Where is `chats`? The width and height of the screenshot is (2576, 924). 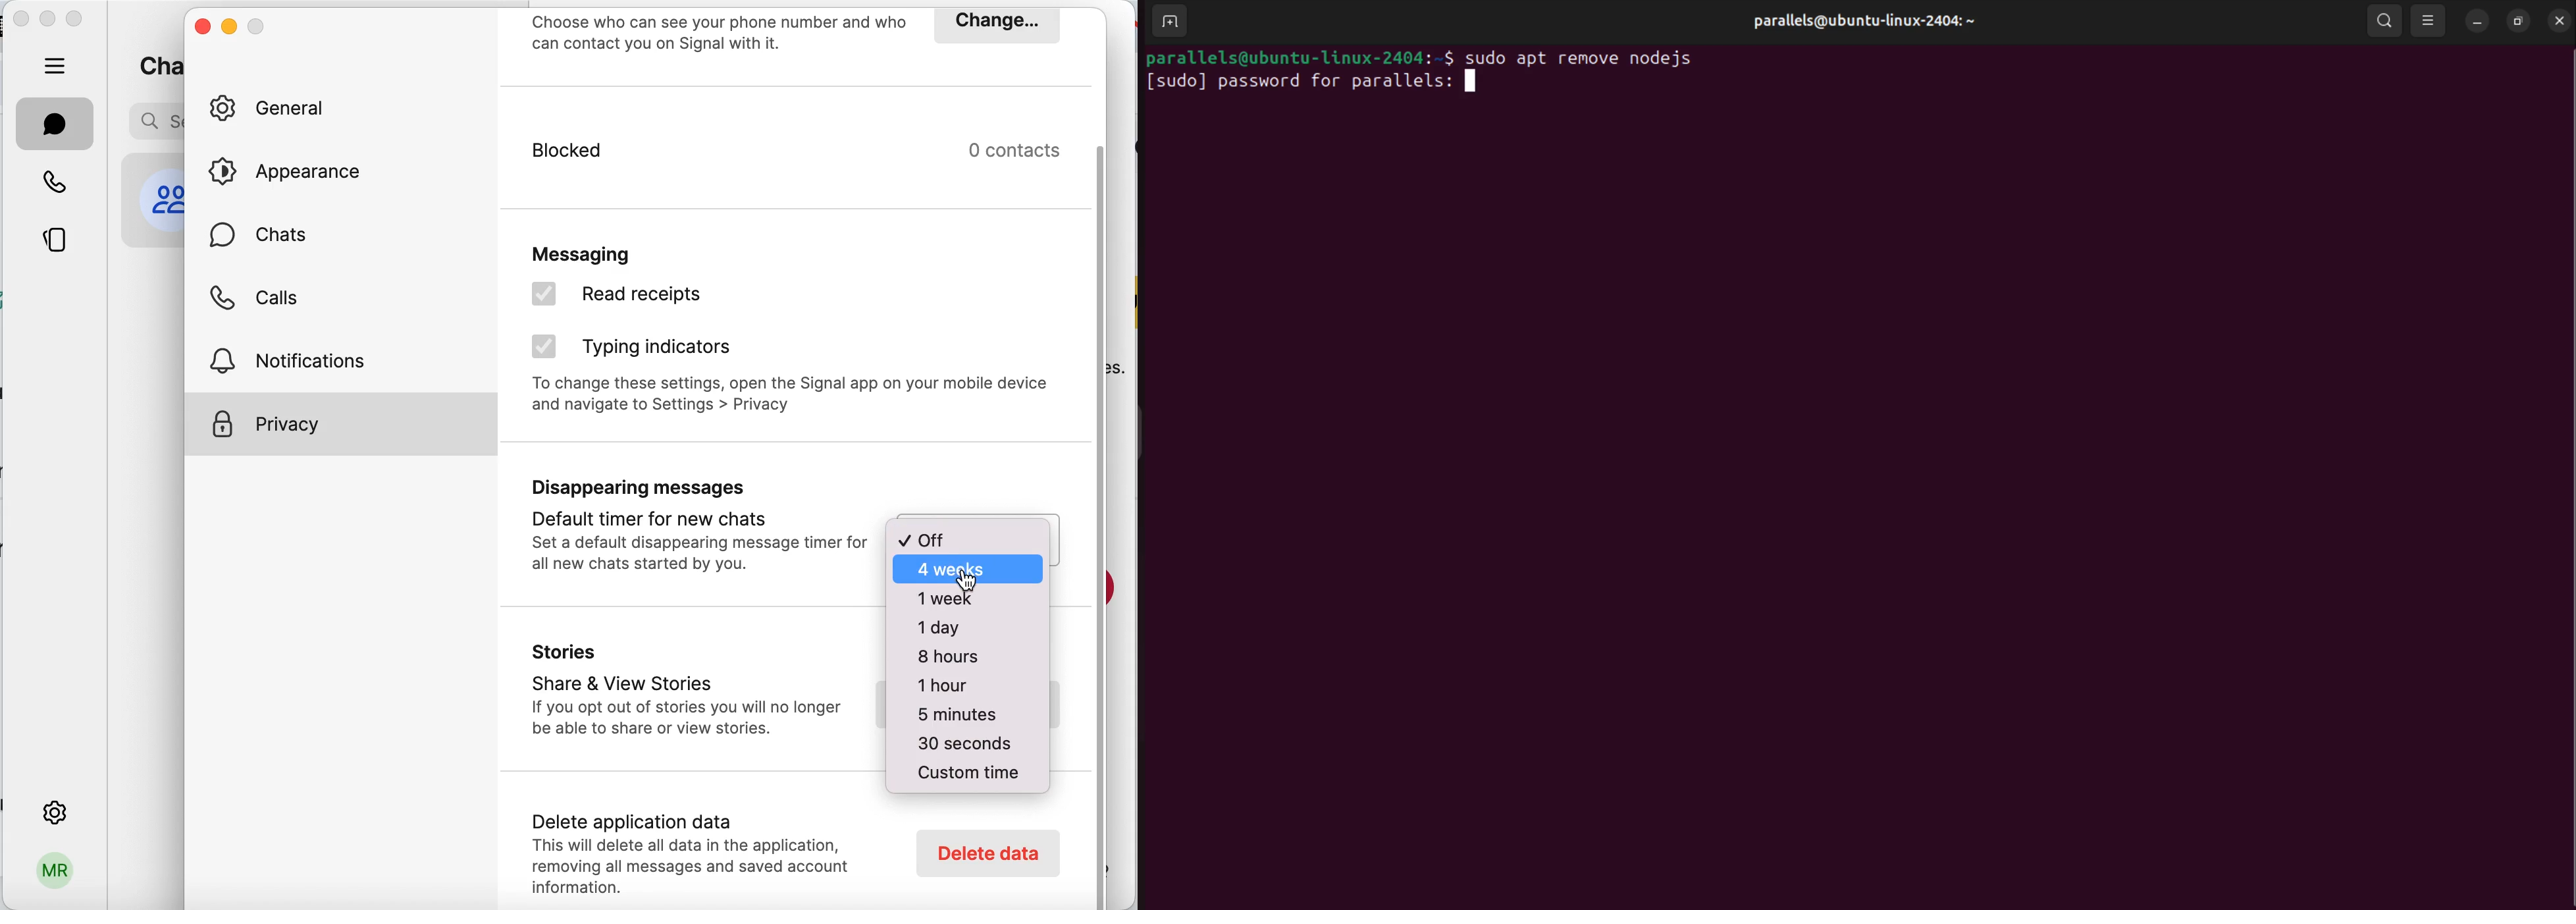 chats is located at coordinates (265, 241).